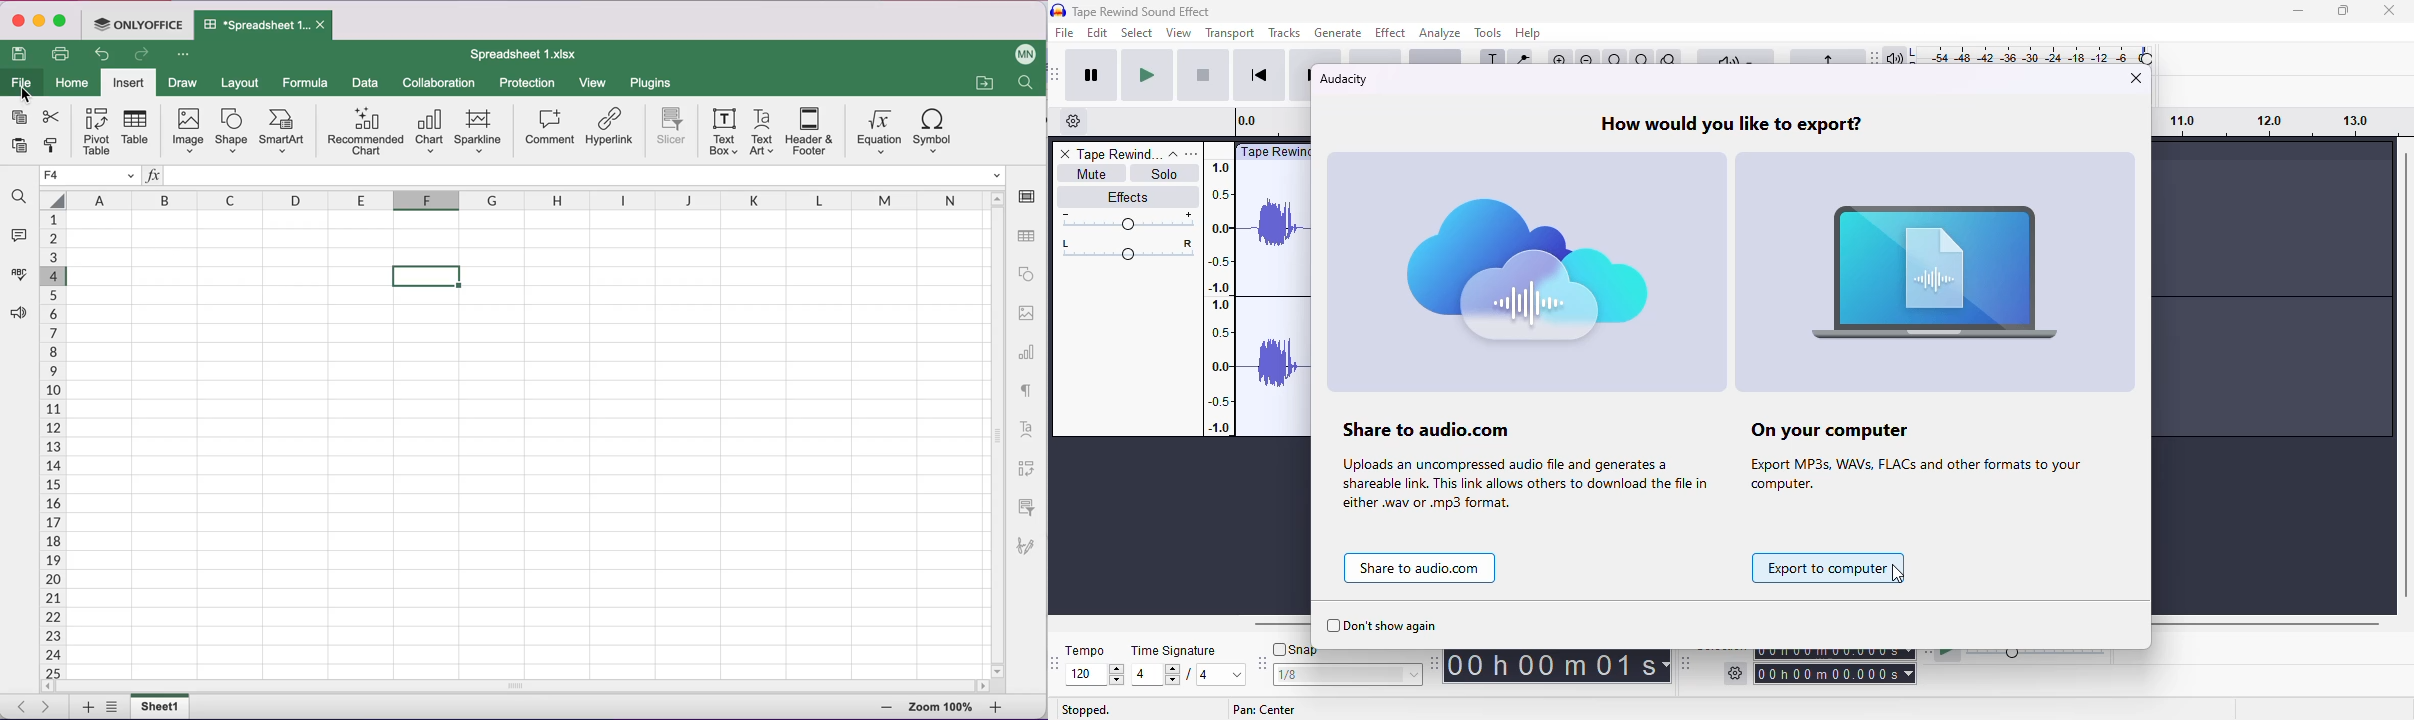 Image resolution: width=2436 pixels, height=728 pixels. I want to click on audacity playback meter toolbar, so click(2013, 53).